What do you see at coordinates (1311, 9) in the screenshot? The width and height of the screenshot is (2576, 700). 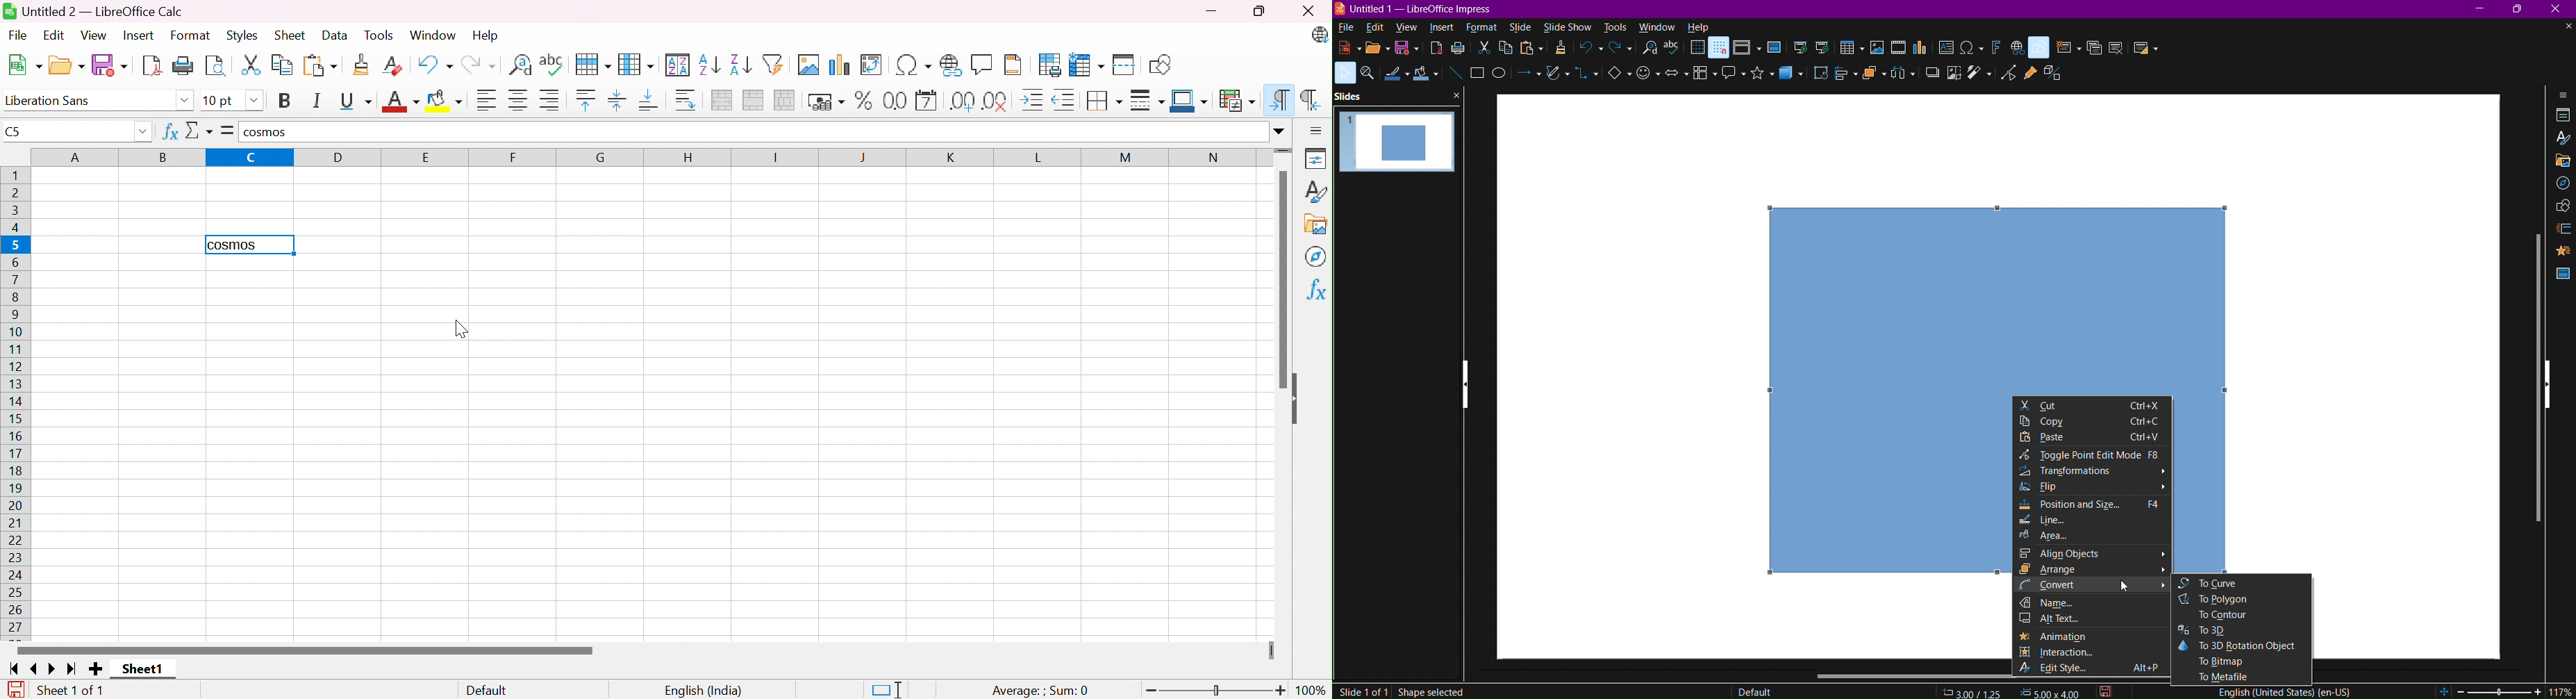 I see `Close` at bounding box center [1311, 9].